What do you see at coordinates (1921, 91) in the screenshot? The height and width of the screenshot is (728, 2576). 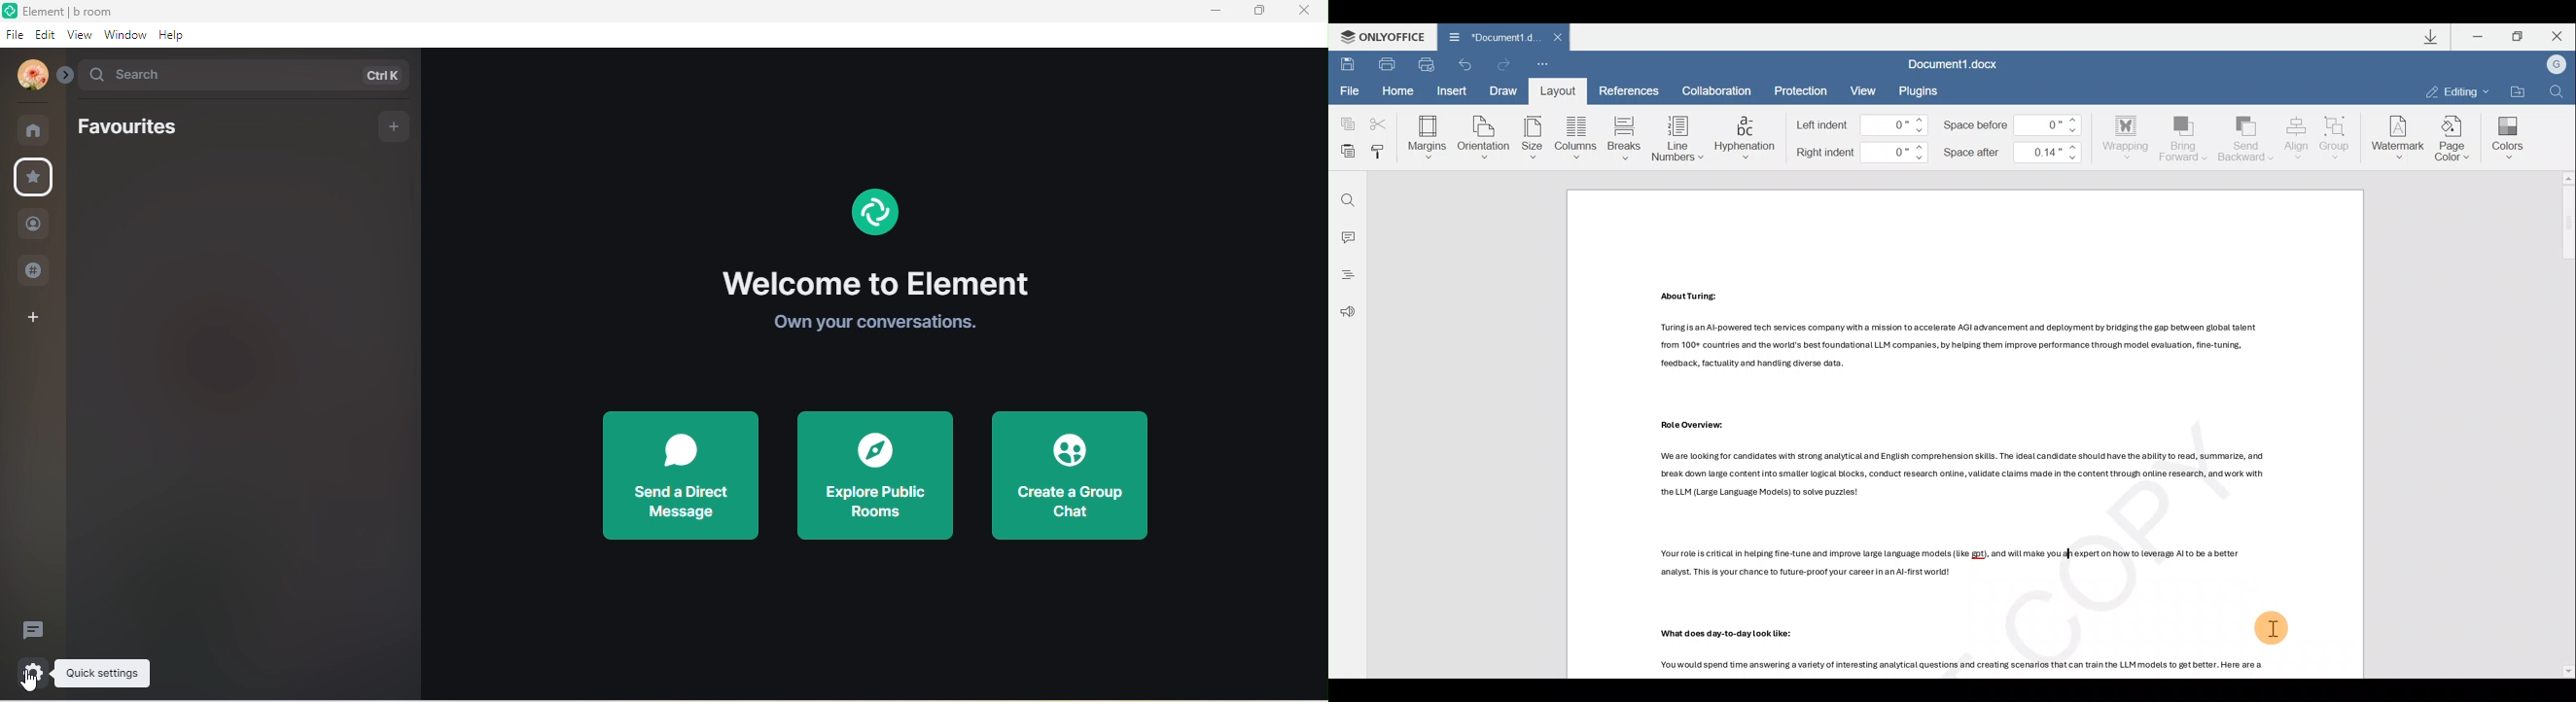 I see `Plugins` at bounding box center [1921, 91].